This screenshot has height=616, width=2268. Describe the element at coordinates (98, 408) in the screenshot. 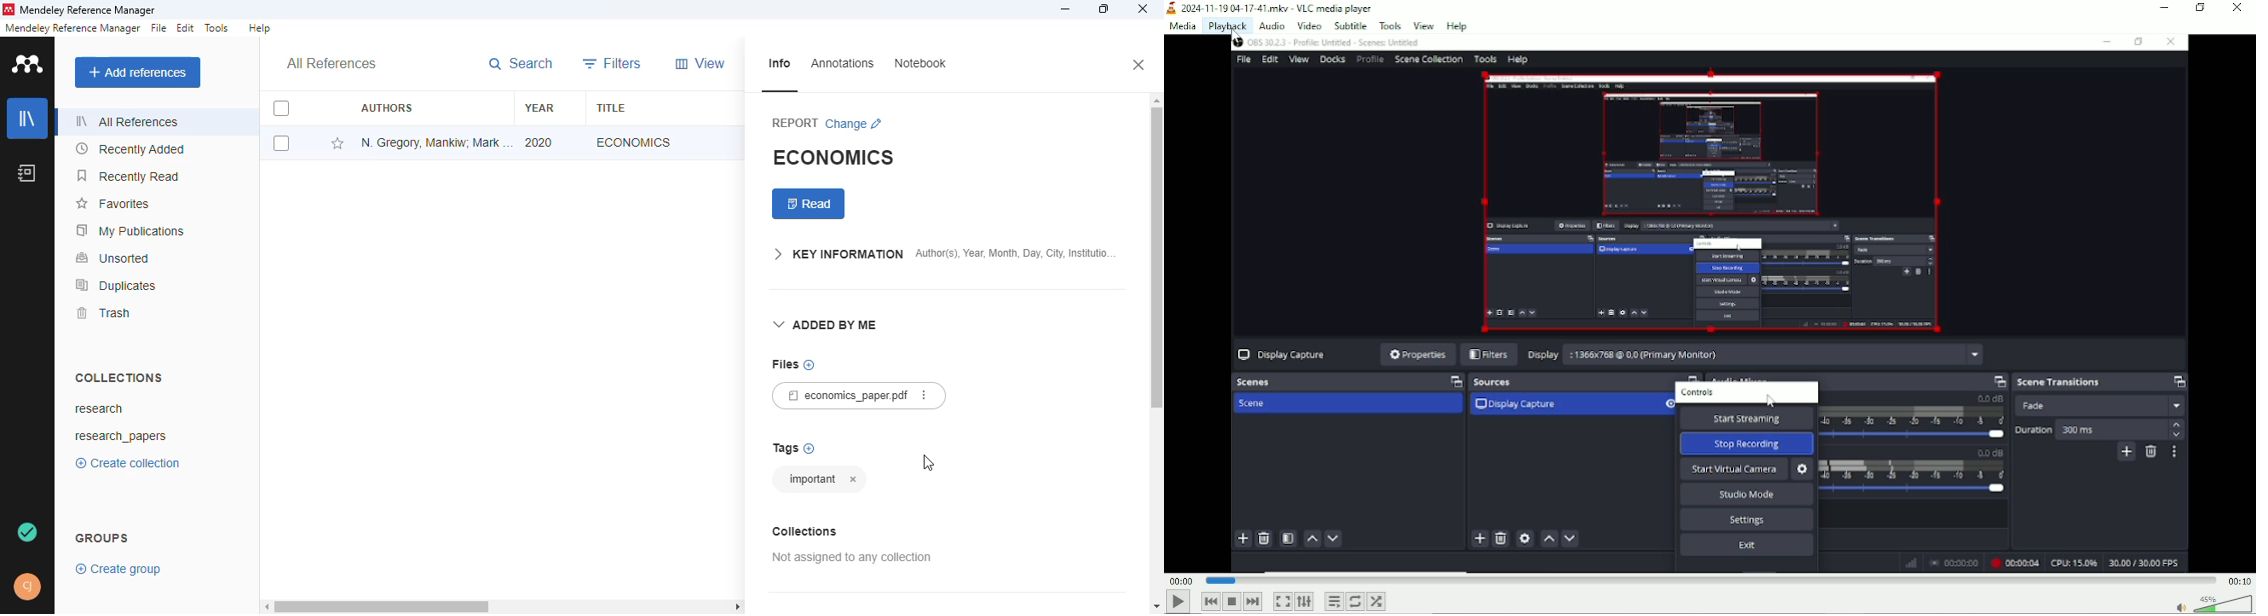

I see `research` at that location.